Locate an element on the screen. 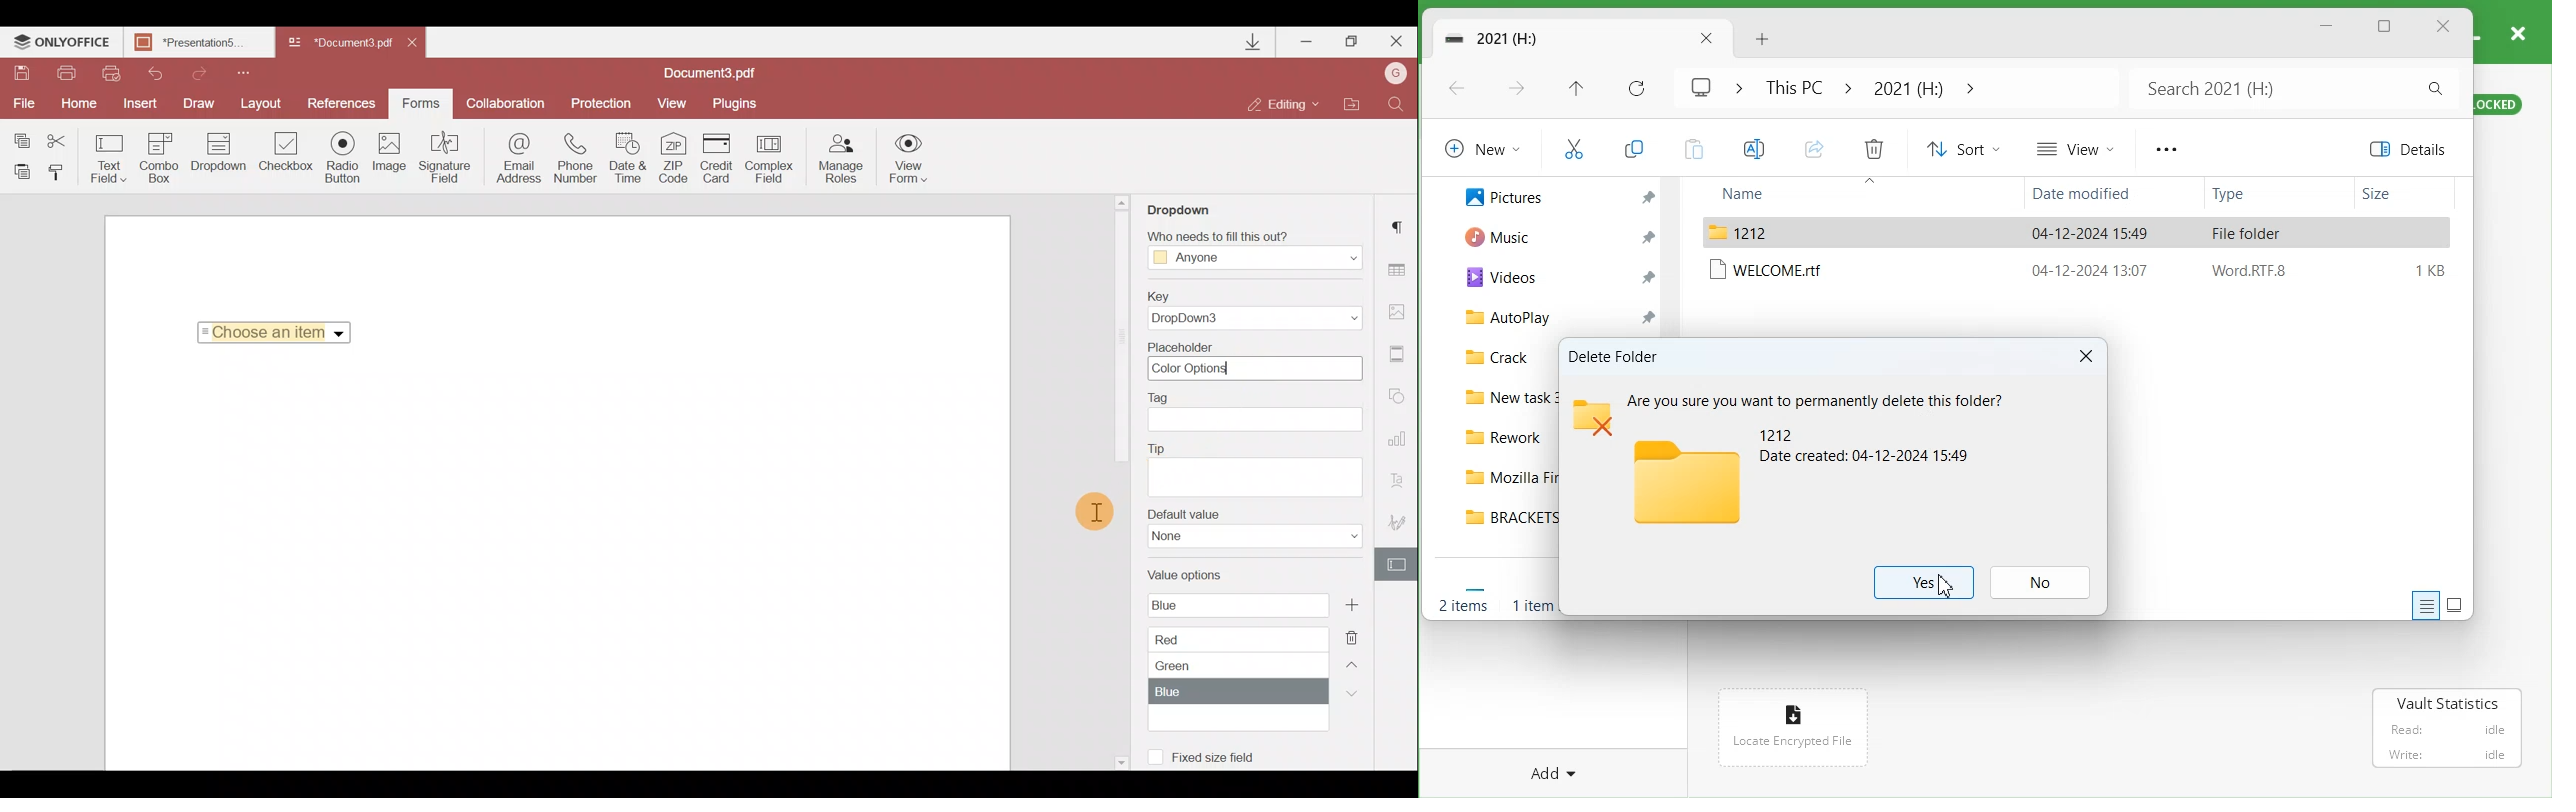 This screenshot has height=812, width=2576. Text field is located at coordinates (106, 158).